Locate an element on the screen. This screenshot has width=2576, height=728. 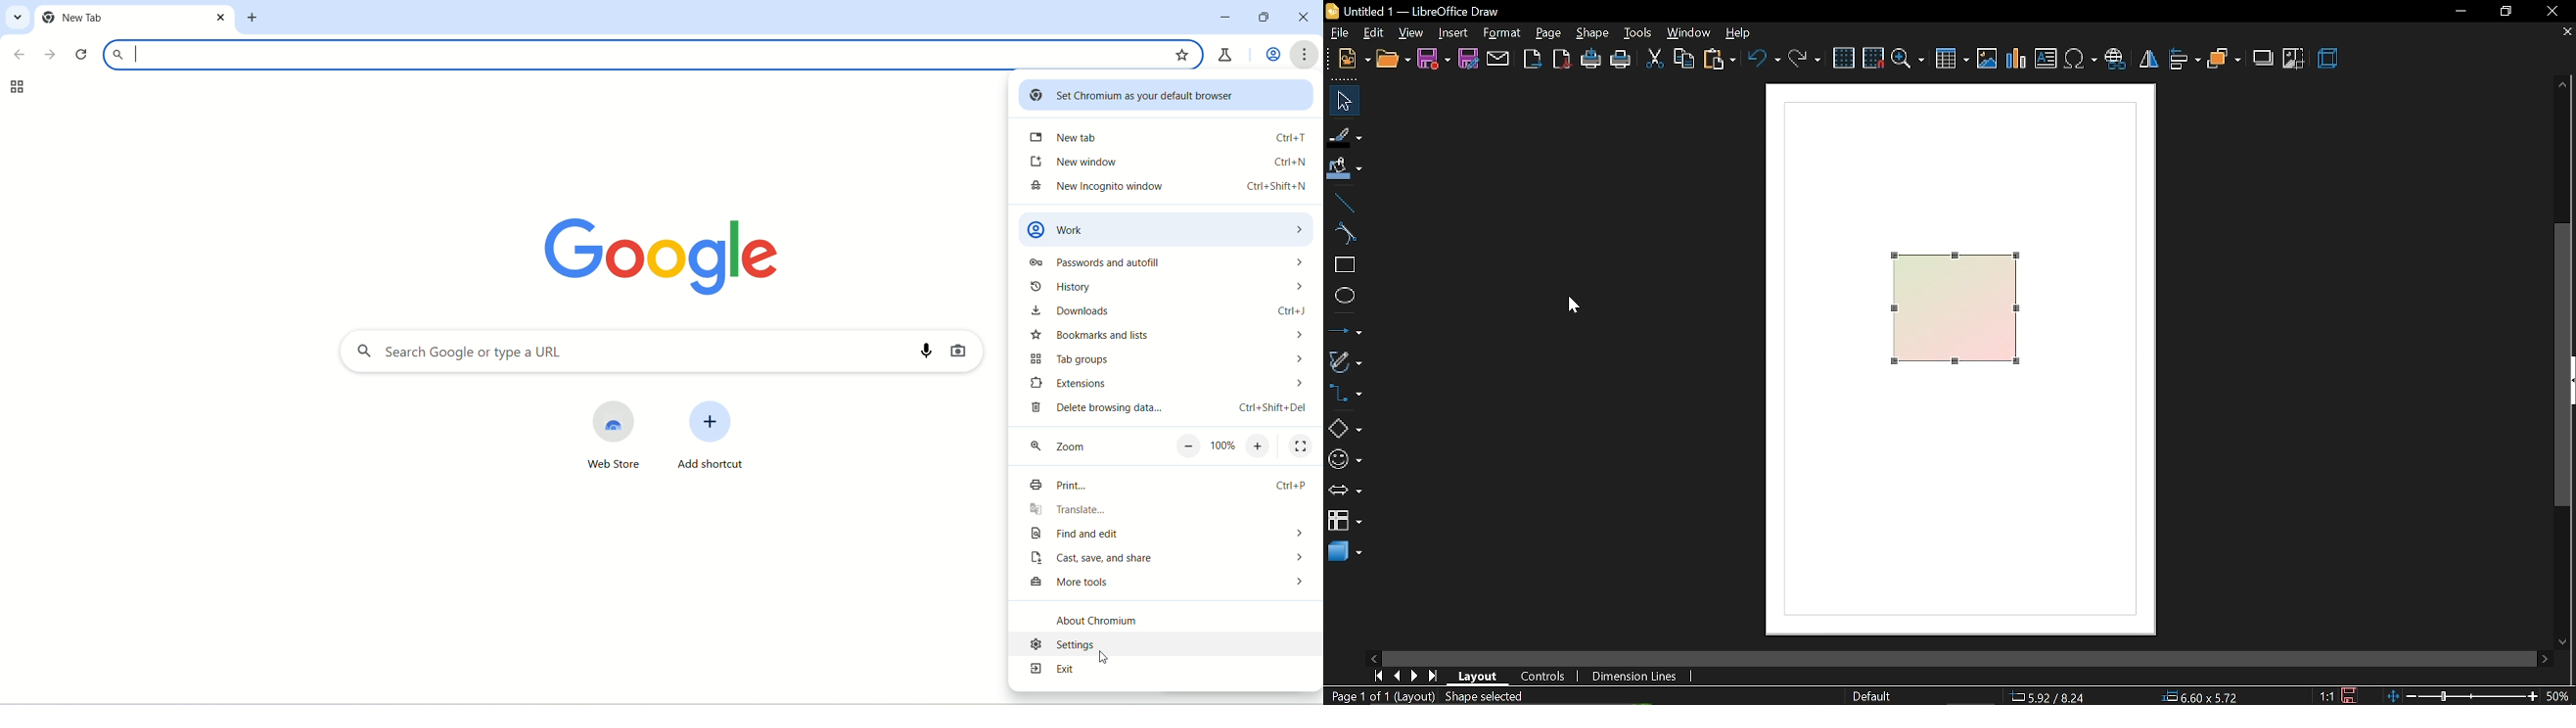
open is located at coordinates (1392, 60).